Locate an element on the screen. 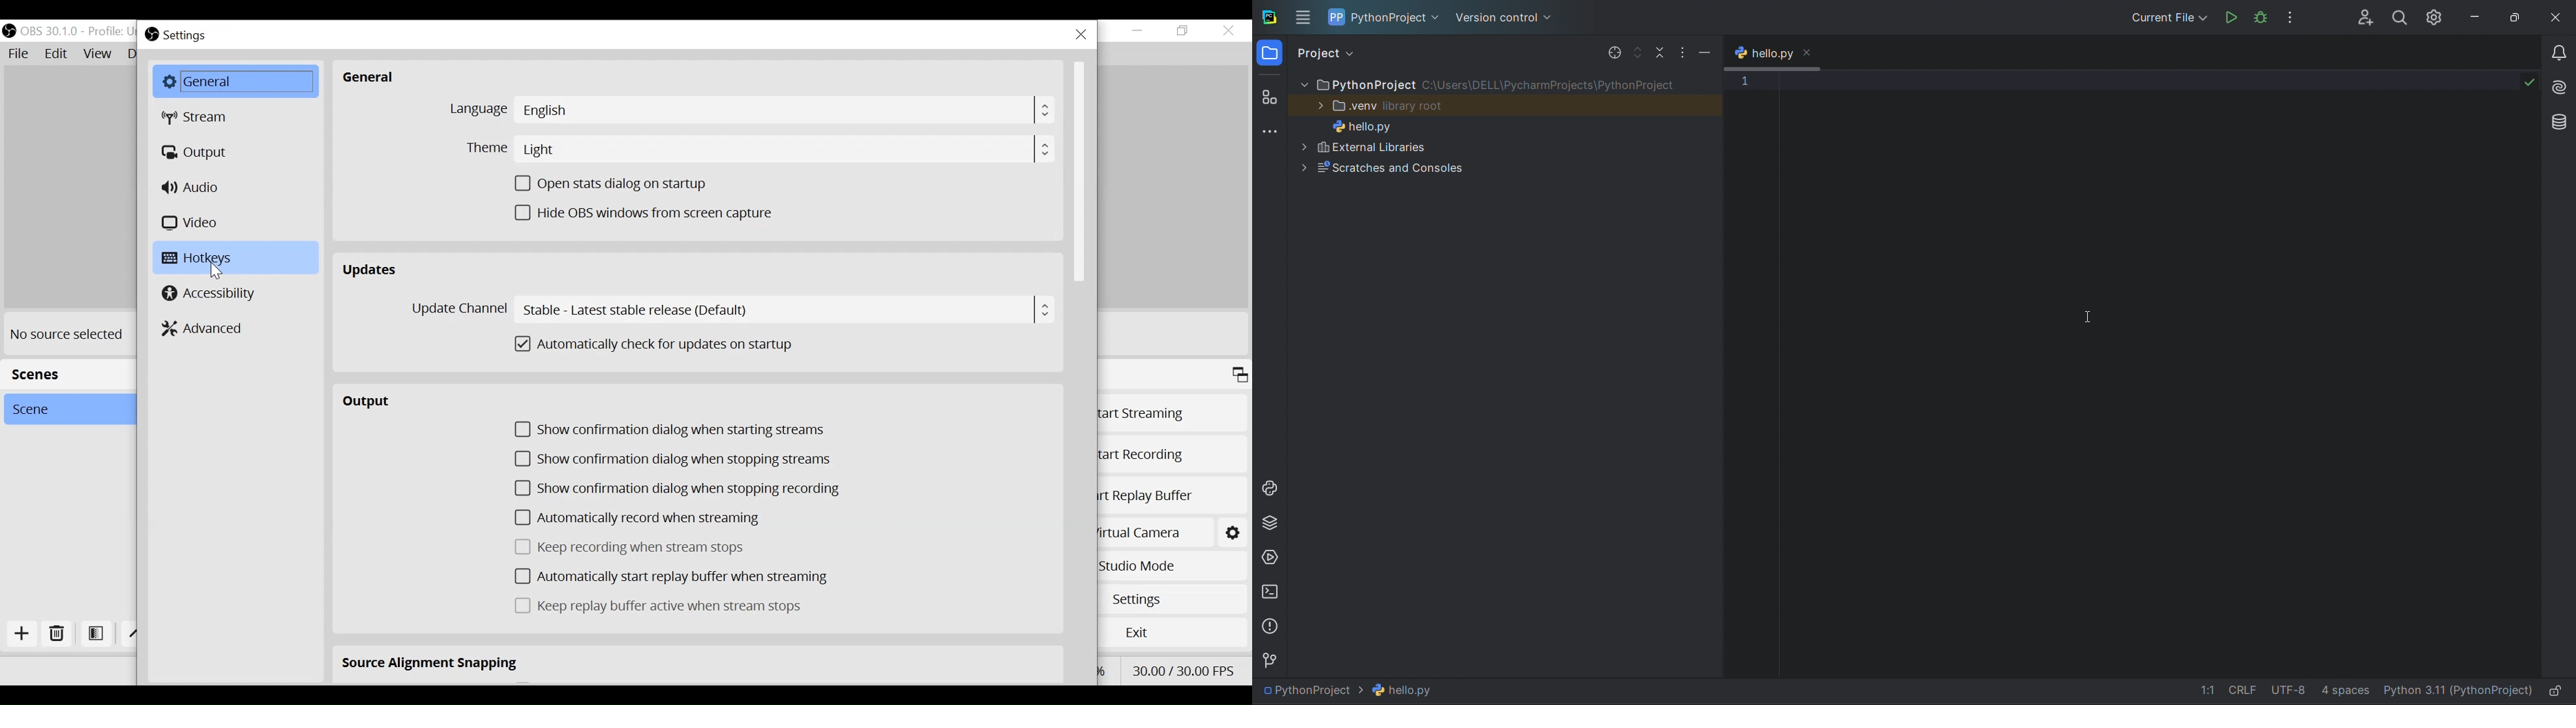  Updates is located at coordinates (371, 270).